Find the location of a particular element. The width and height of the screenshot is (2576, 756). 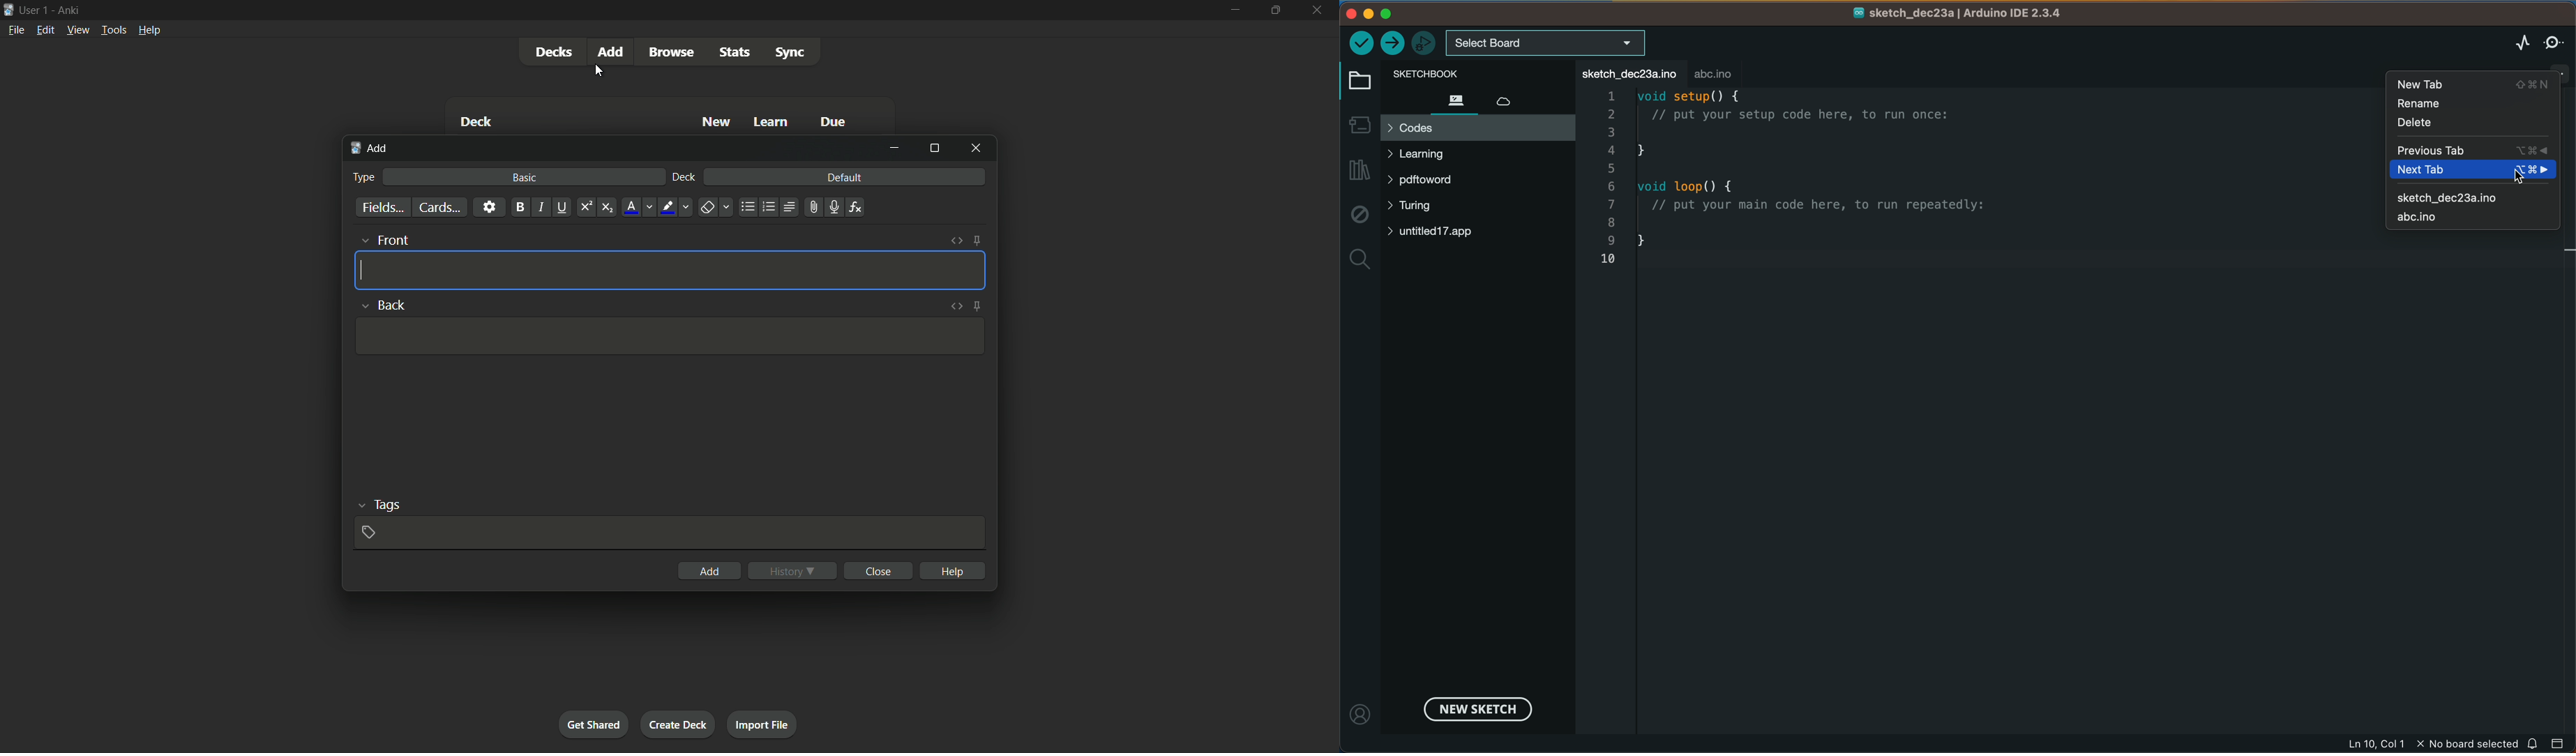

close window is located at coordinates (977, 147).